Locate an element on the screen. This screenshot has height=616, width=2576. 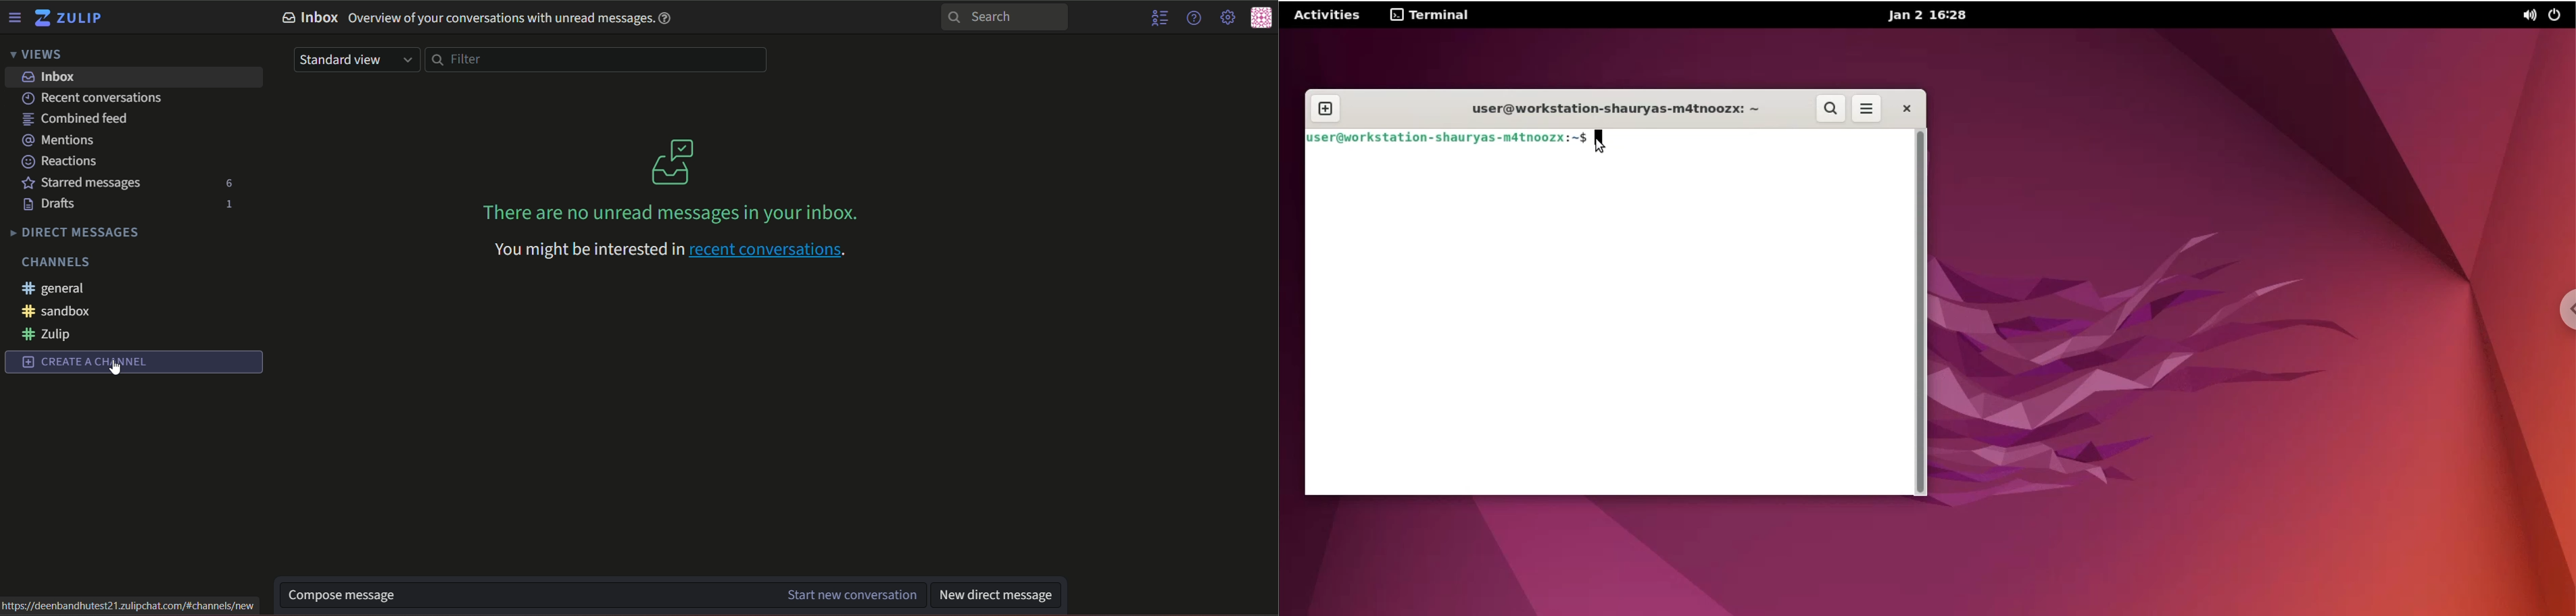
1 is located at coordinates (226, 204).